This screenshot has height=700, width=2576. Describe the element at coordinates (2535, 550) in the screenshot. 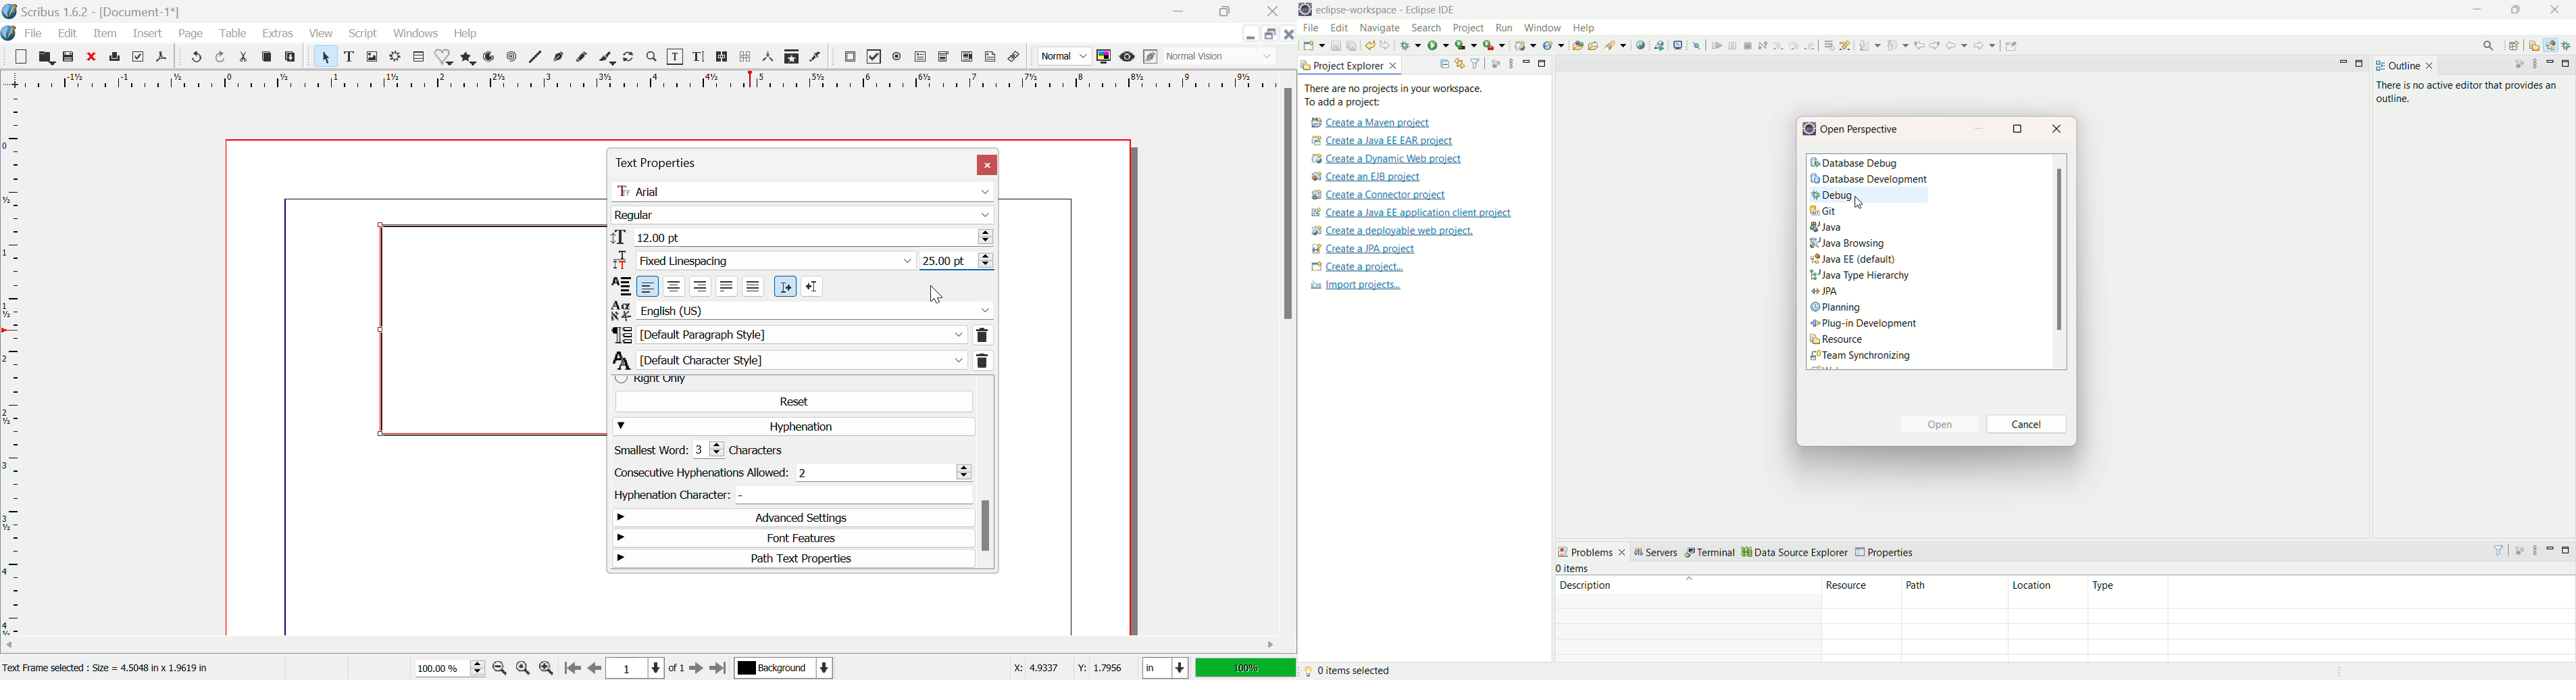

I see `view menu` at that location.